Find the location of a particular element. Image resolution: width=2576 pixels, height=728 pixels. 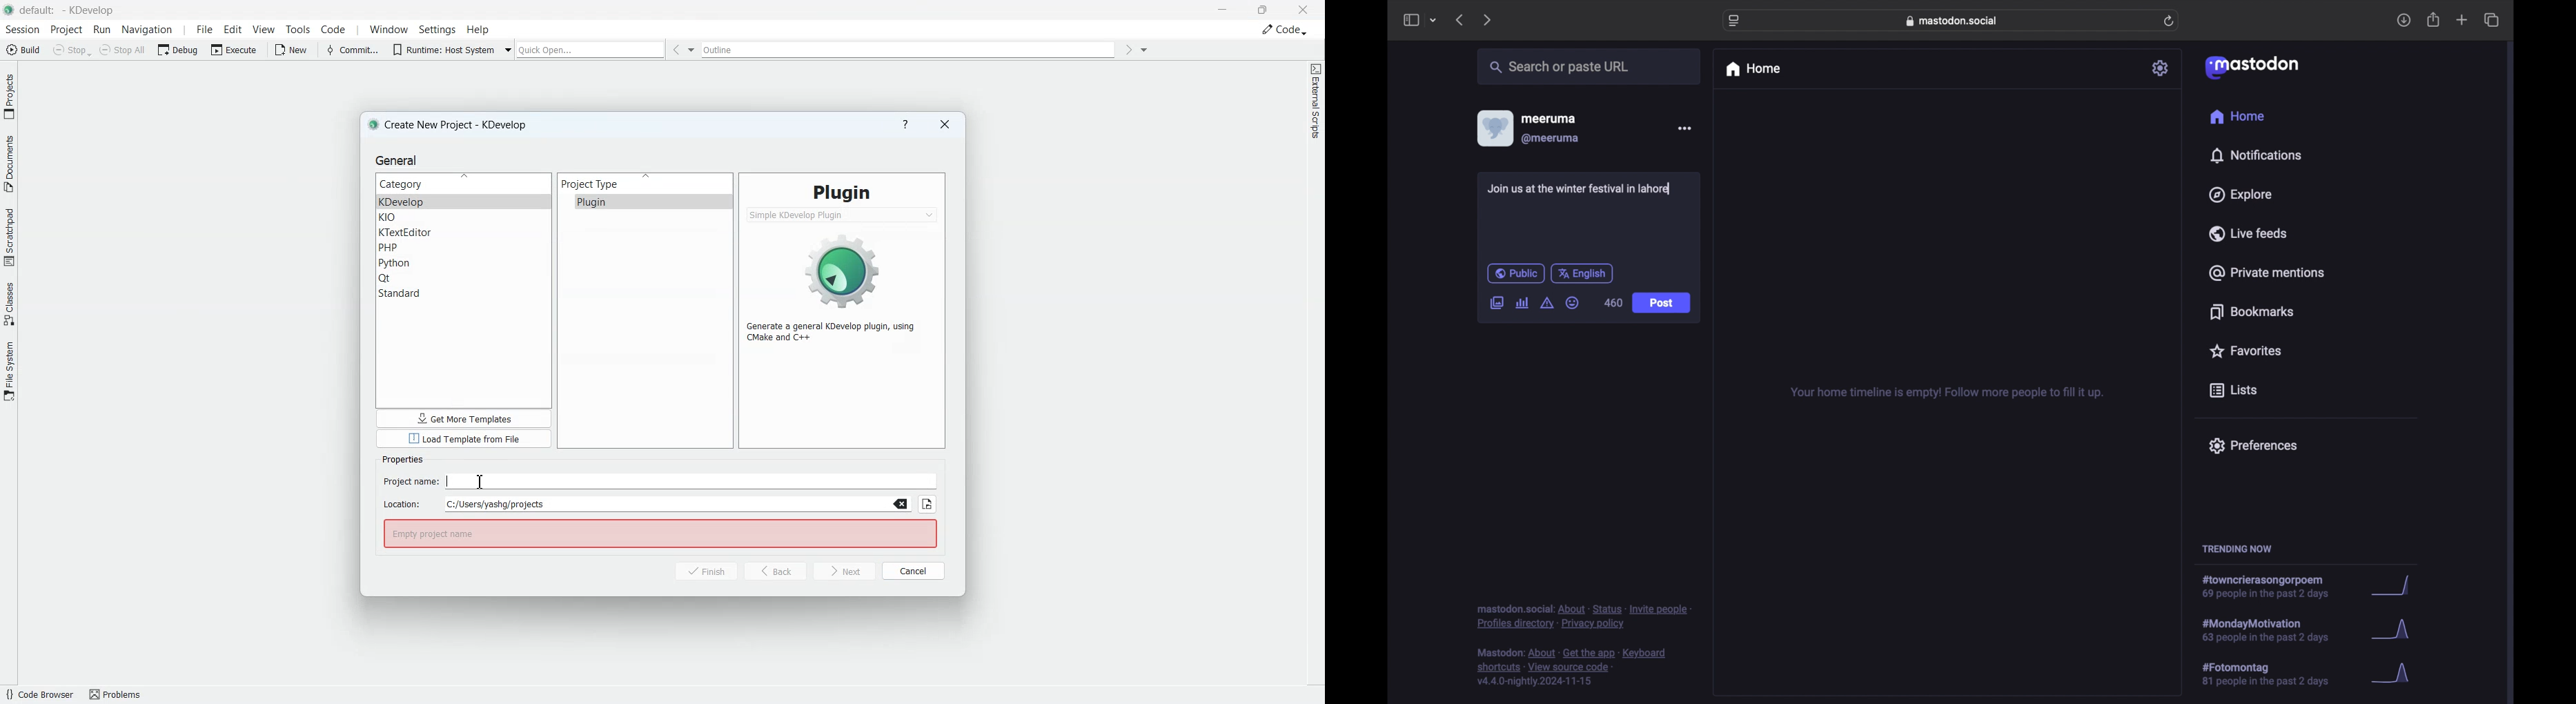

english is located at coordinates (1582, 273).